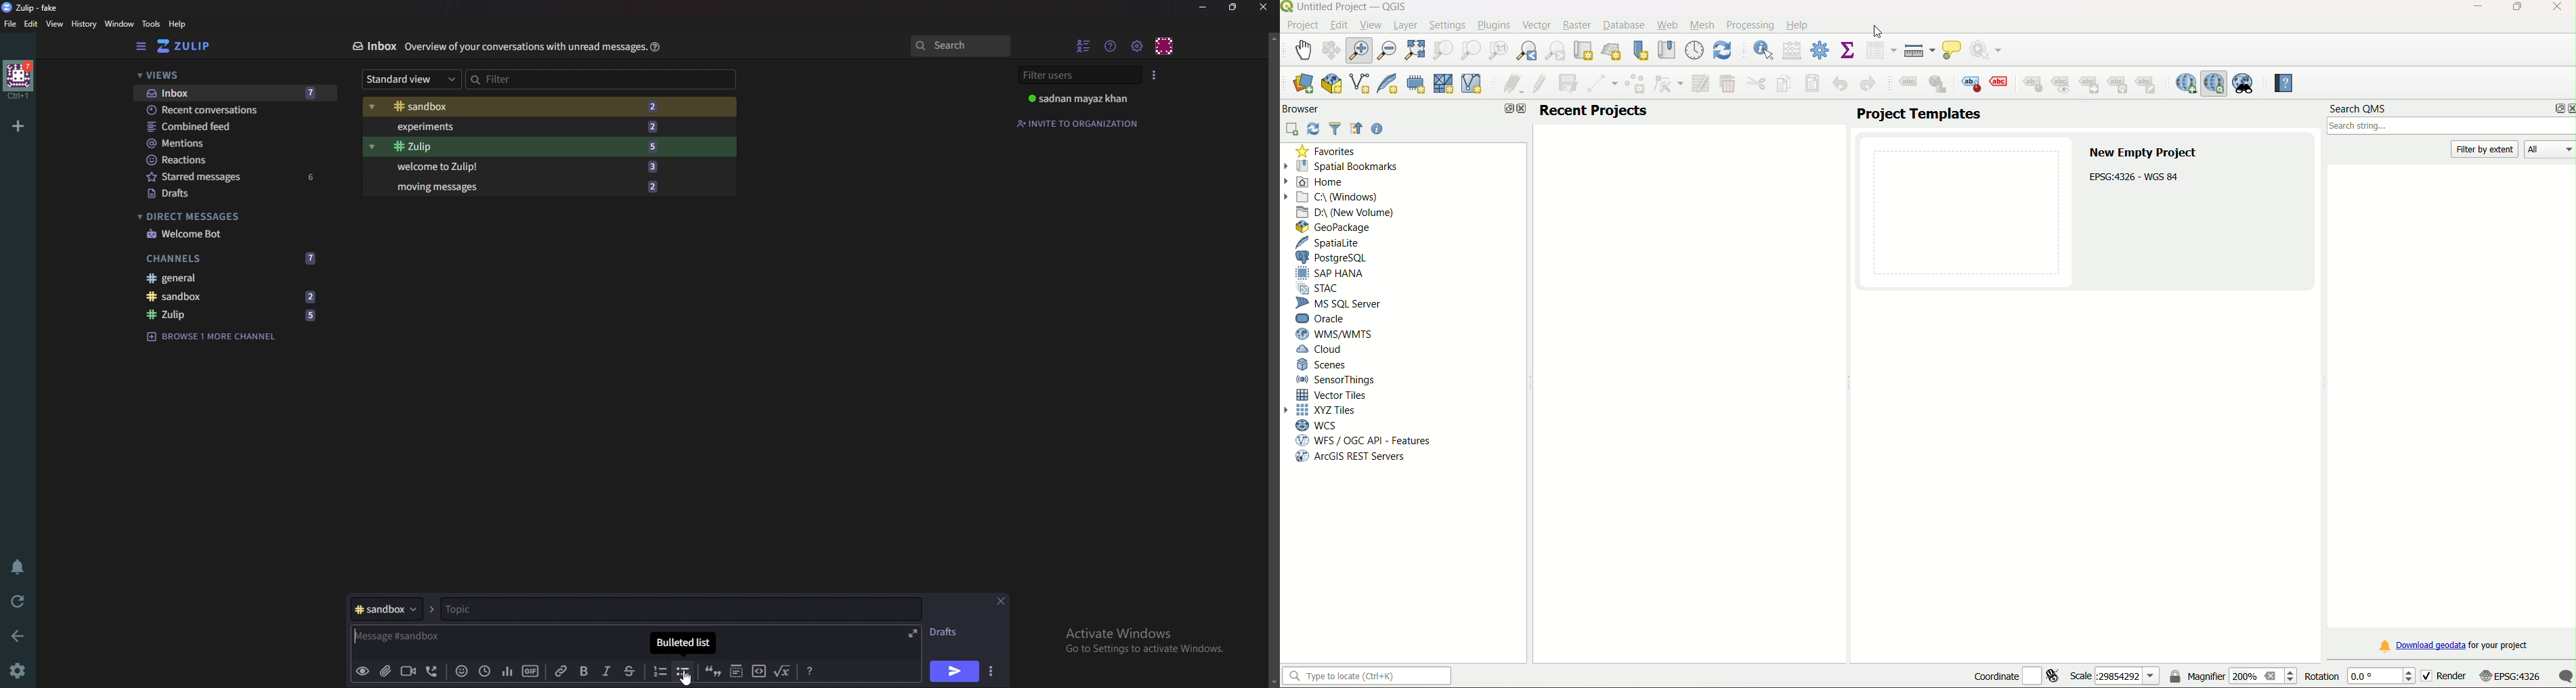 This screenshot has height=700, width=2576. I want to click on new virtual layer, so click(1474, 83).